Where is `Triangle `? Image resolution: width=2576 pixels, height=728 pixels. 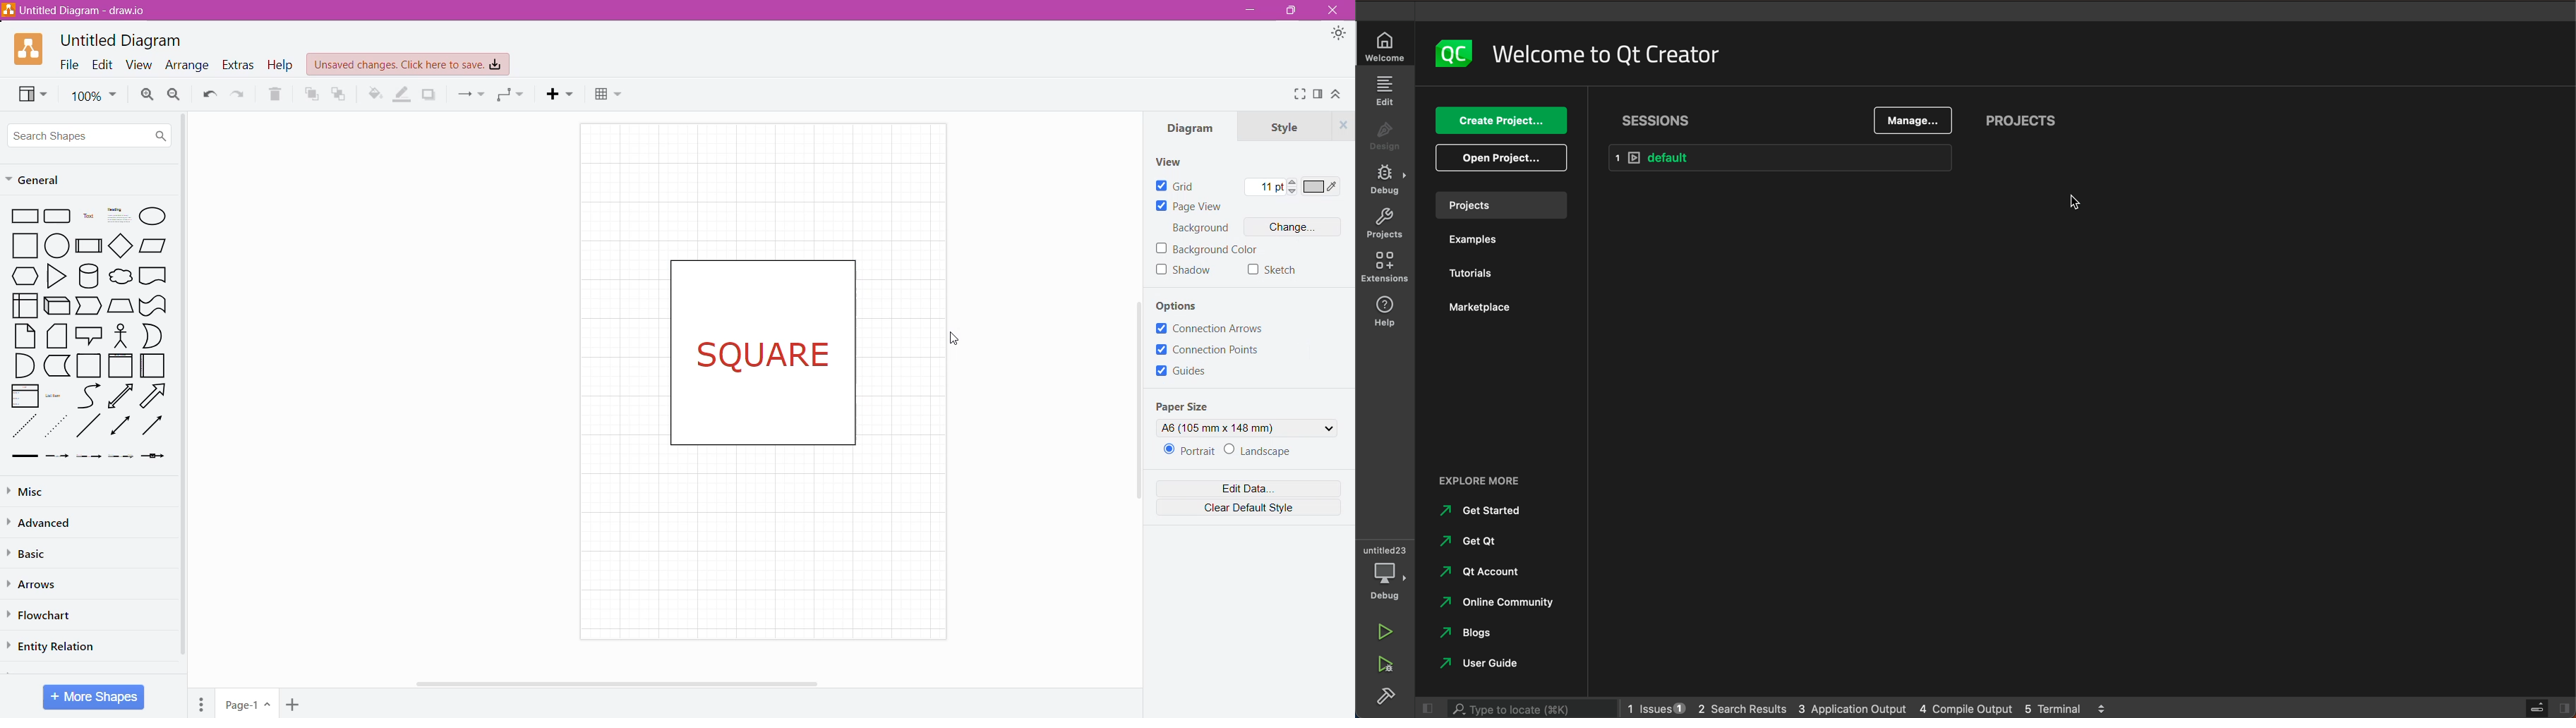 Triangle  is located at coordinates (56, 275).